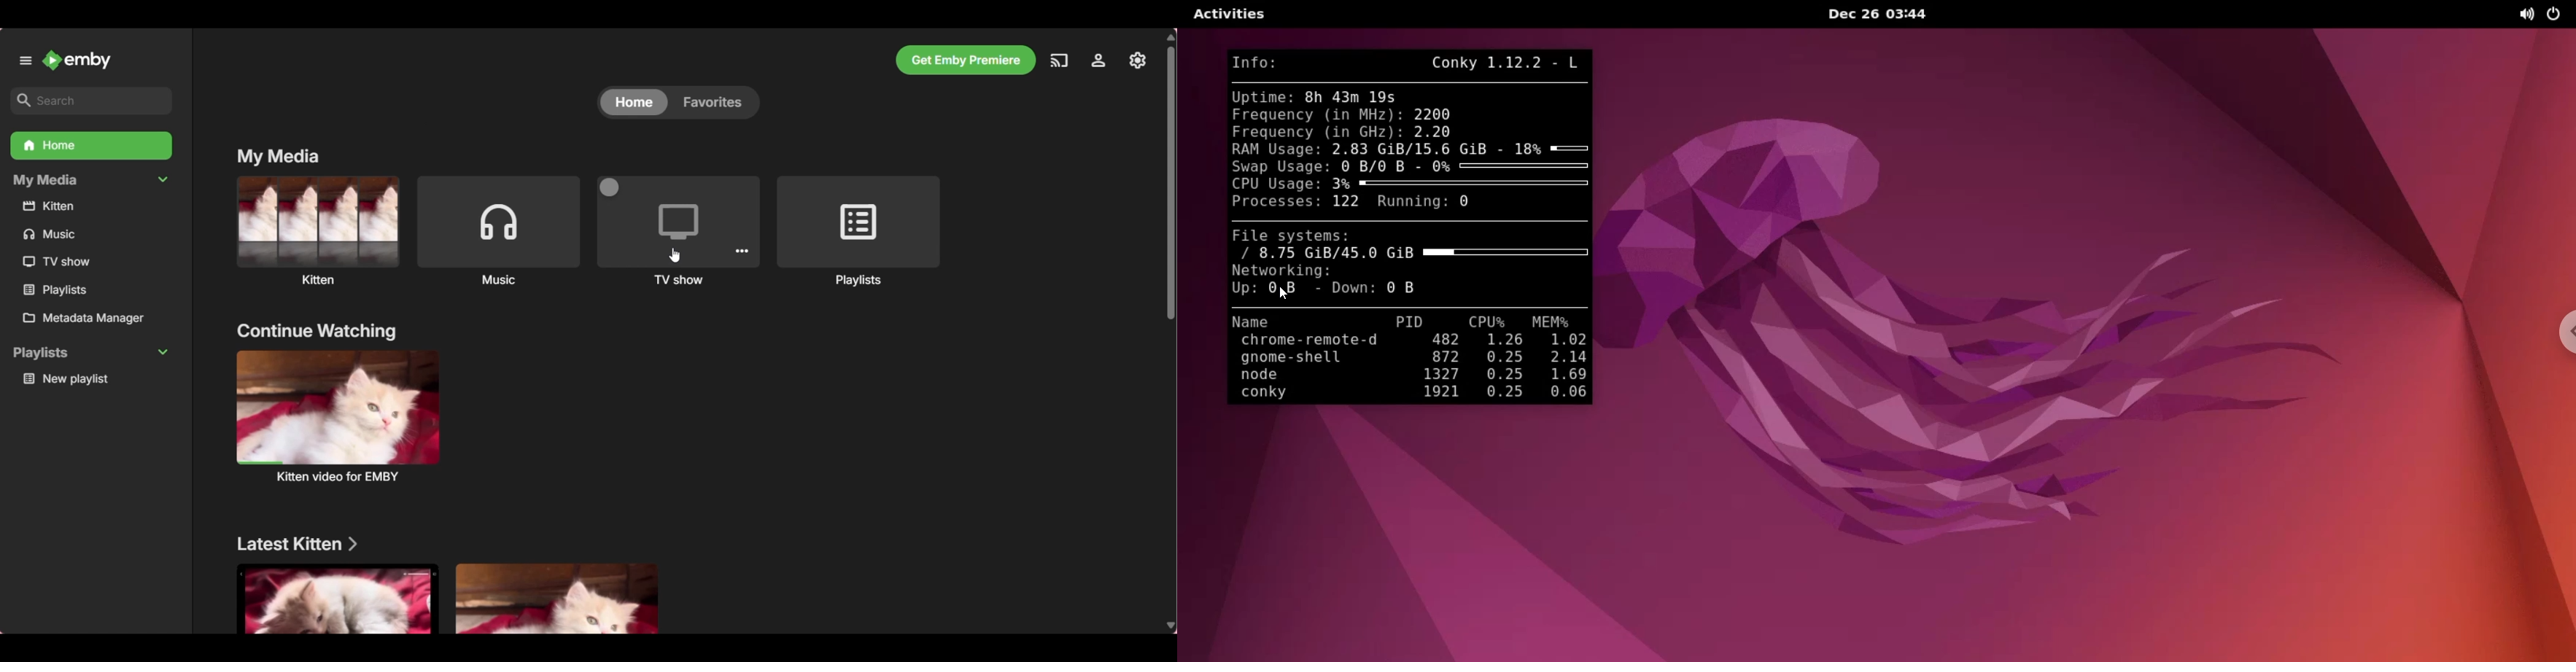  I want to click on Title of section, so click(278, 157).